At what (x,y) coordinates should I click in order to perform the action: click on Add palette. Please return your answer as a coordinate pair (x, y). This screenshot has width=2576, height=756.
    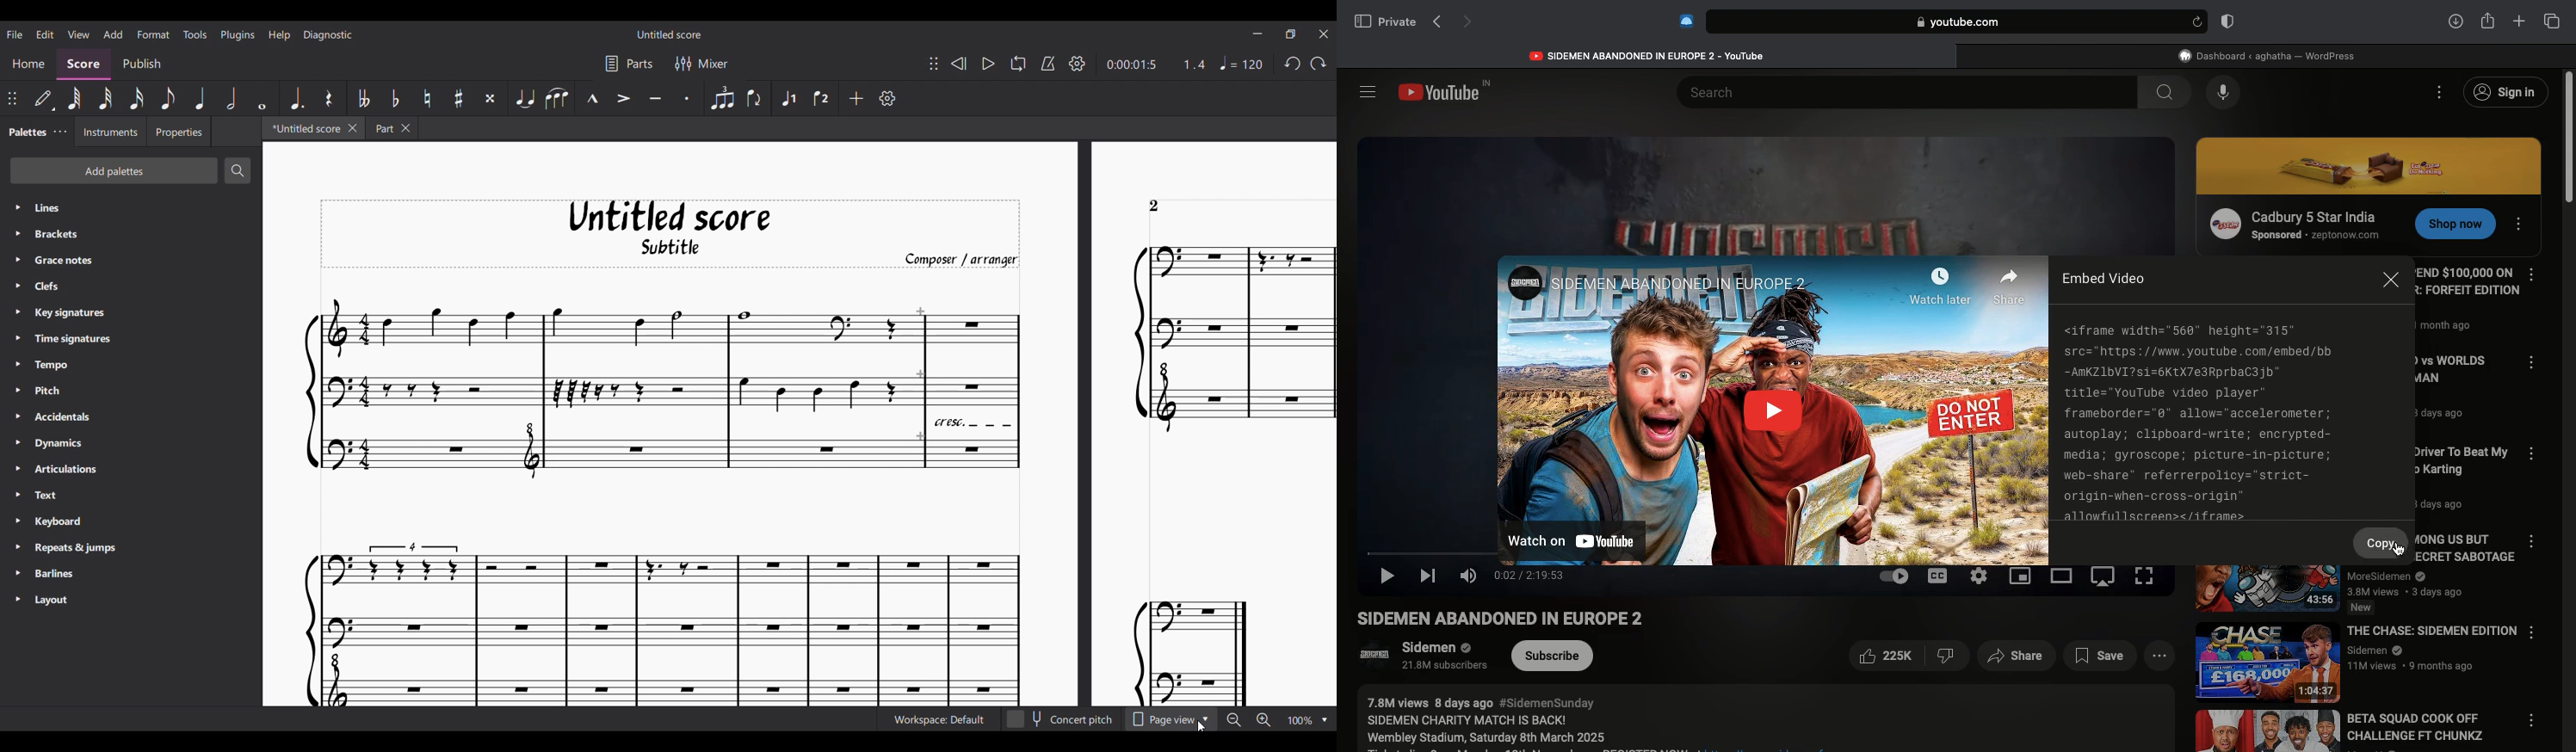
    Looking at the image, I should click on (114, 171).